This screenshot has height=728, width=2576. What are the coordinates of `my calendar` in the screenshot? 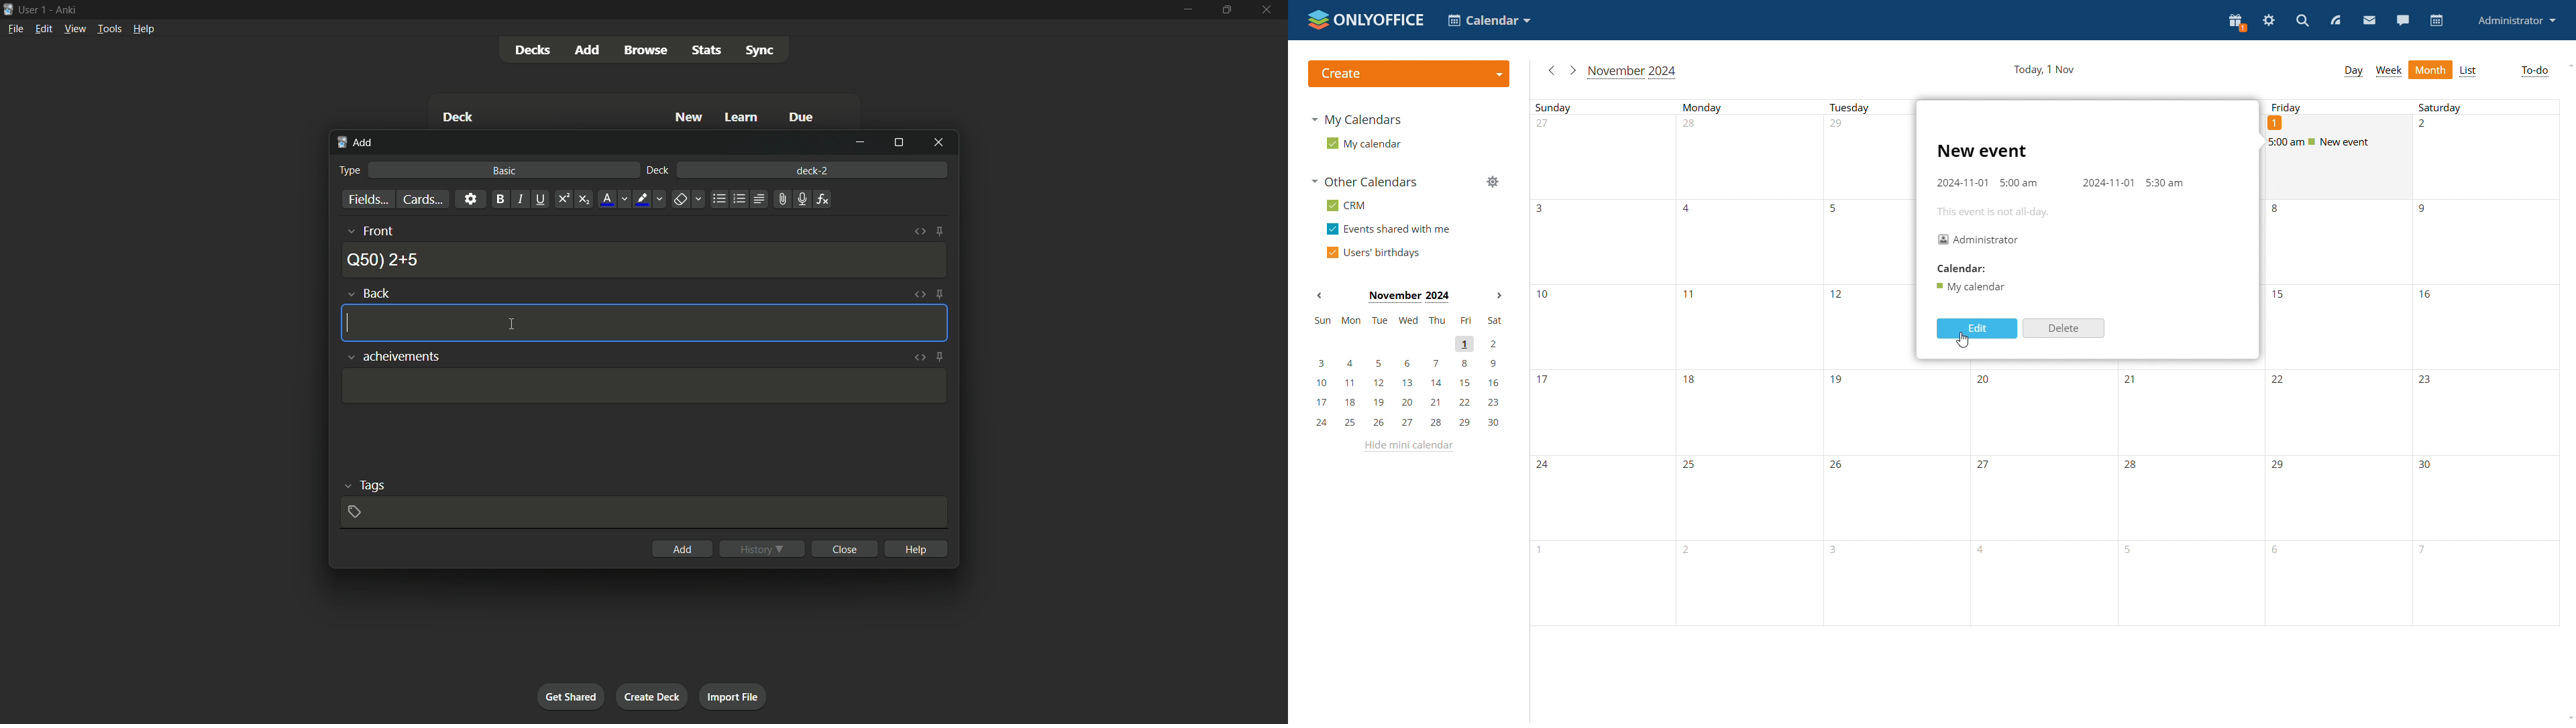 It's located at (1366, 145).